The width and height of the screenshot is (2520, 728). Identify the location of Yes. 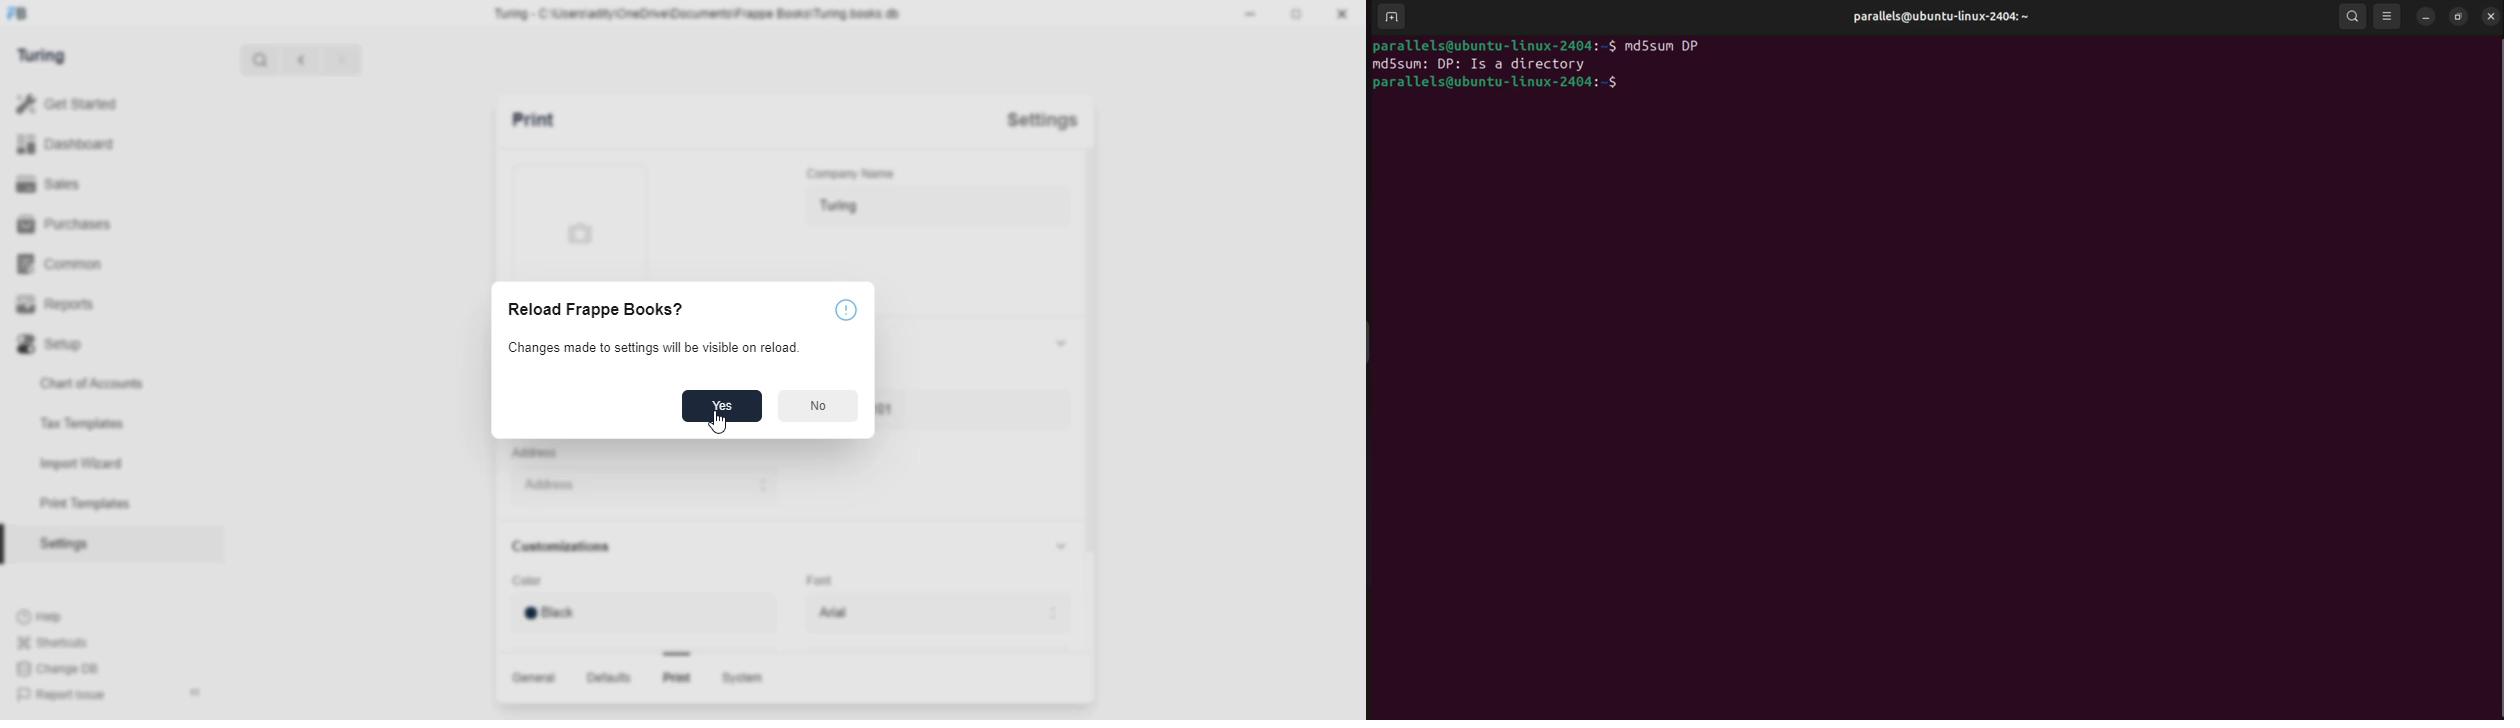
(720, 407).